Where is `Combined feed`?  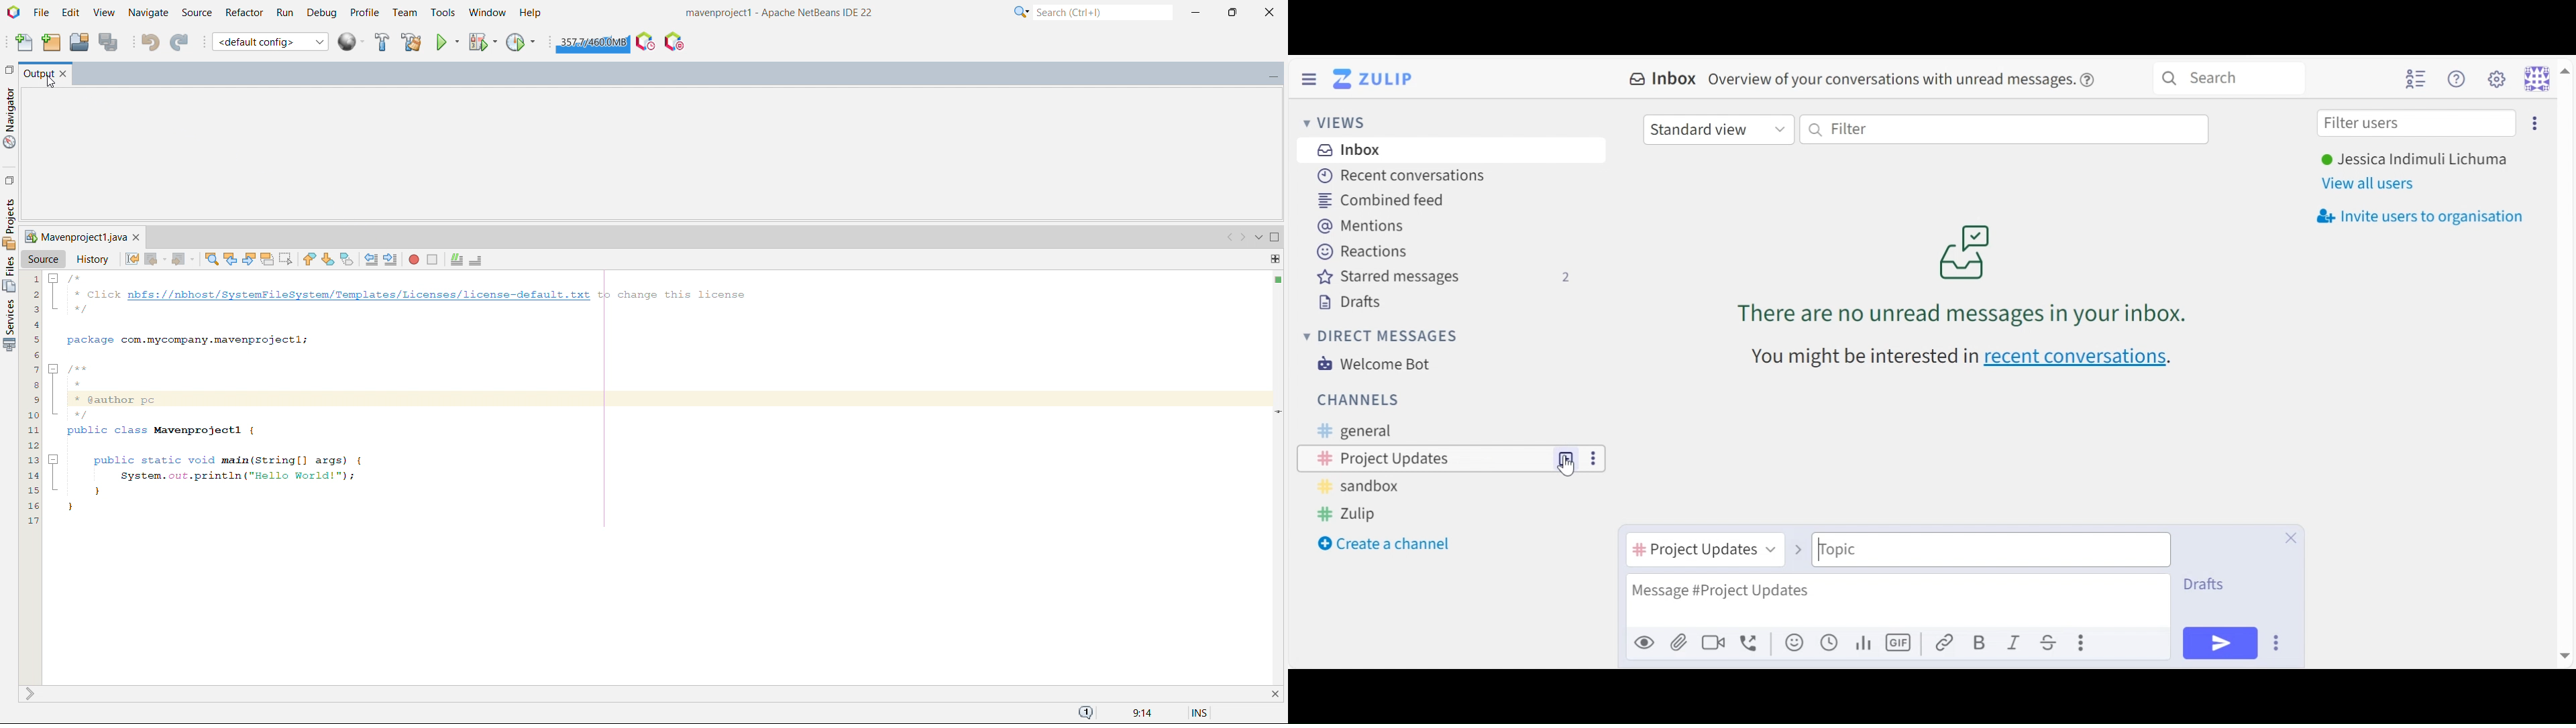
Combined feed is located at coordinates (1391, 200).